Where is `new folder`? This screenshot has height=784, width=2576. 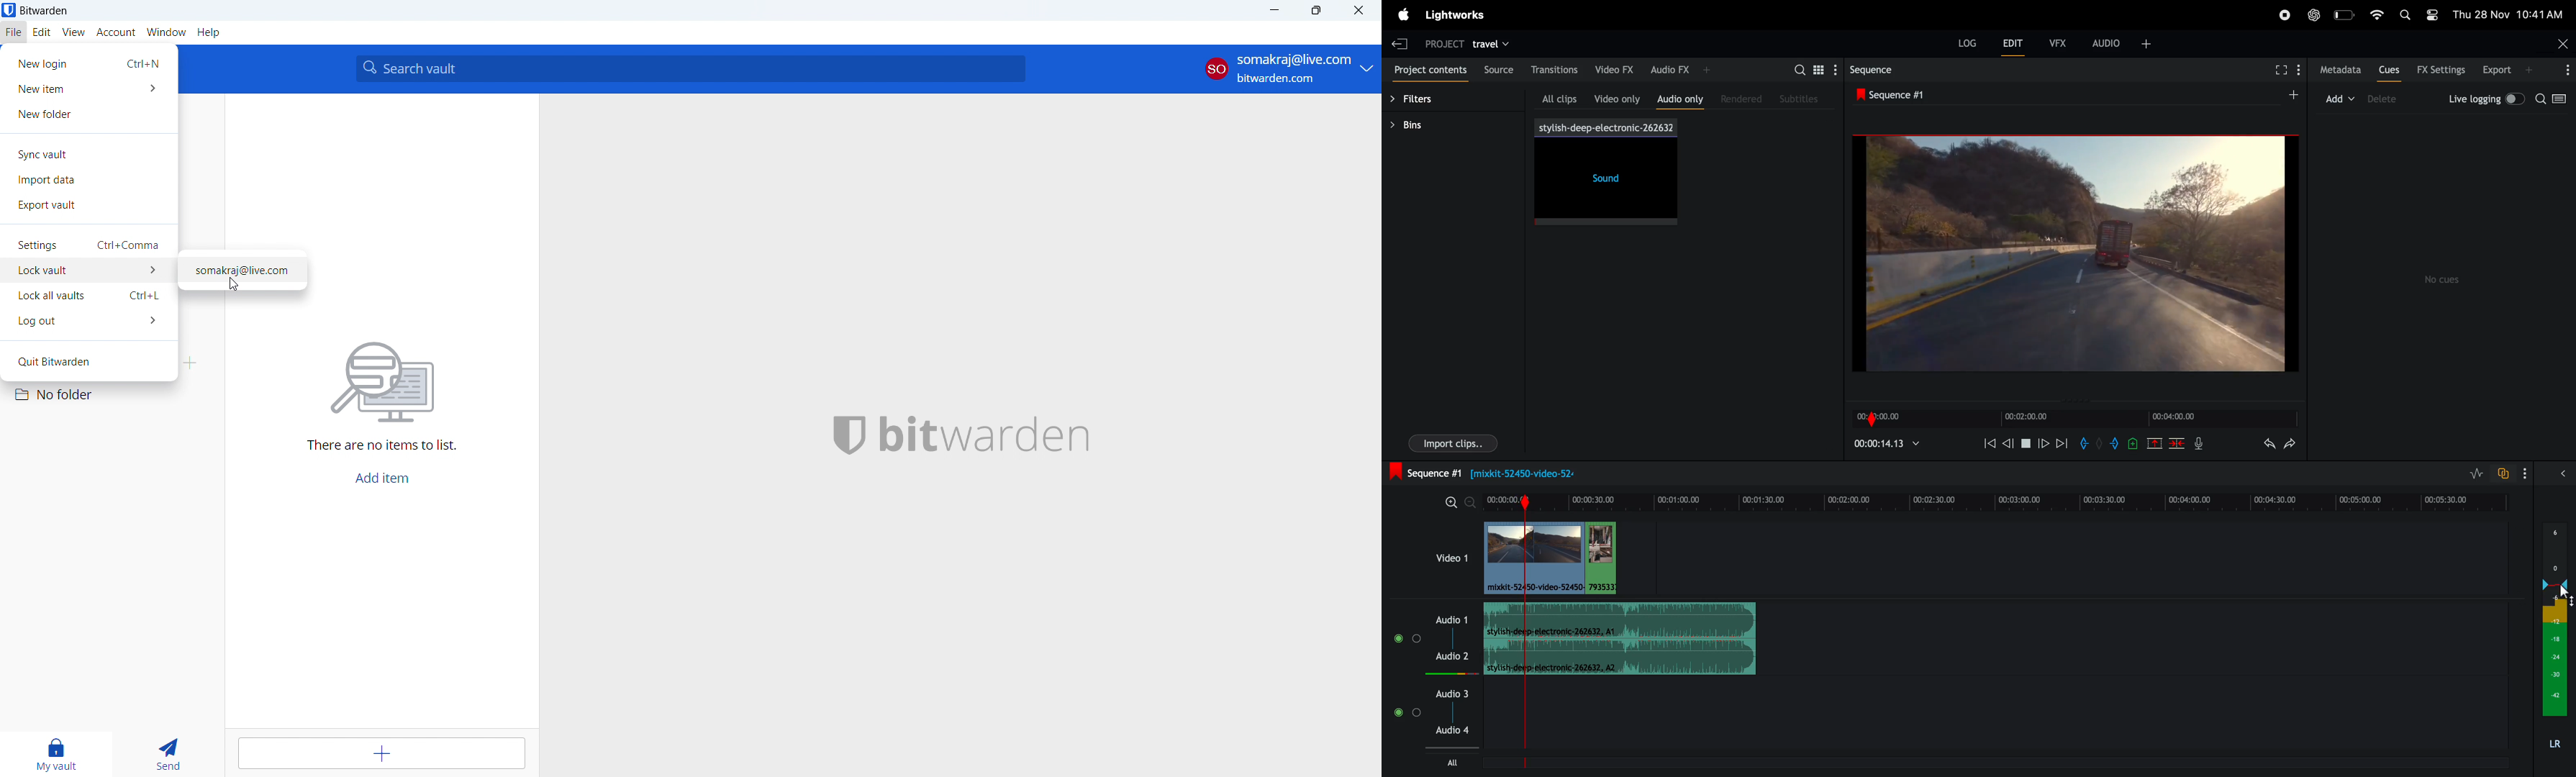 new folder is located at coordinates (91, 115).